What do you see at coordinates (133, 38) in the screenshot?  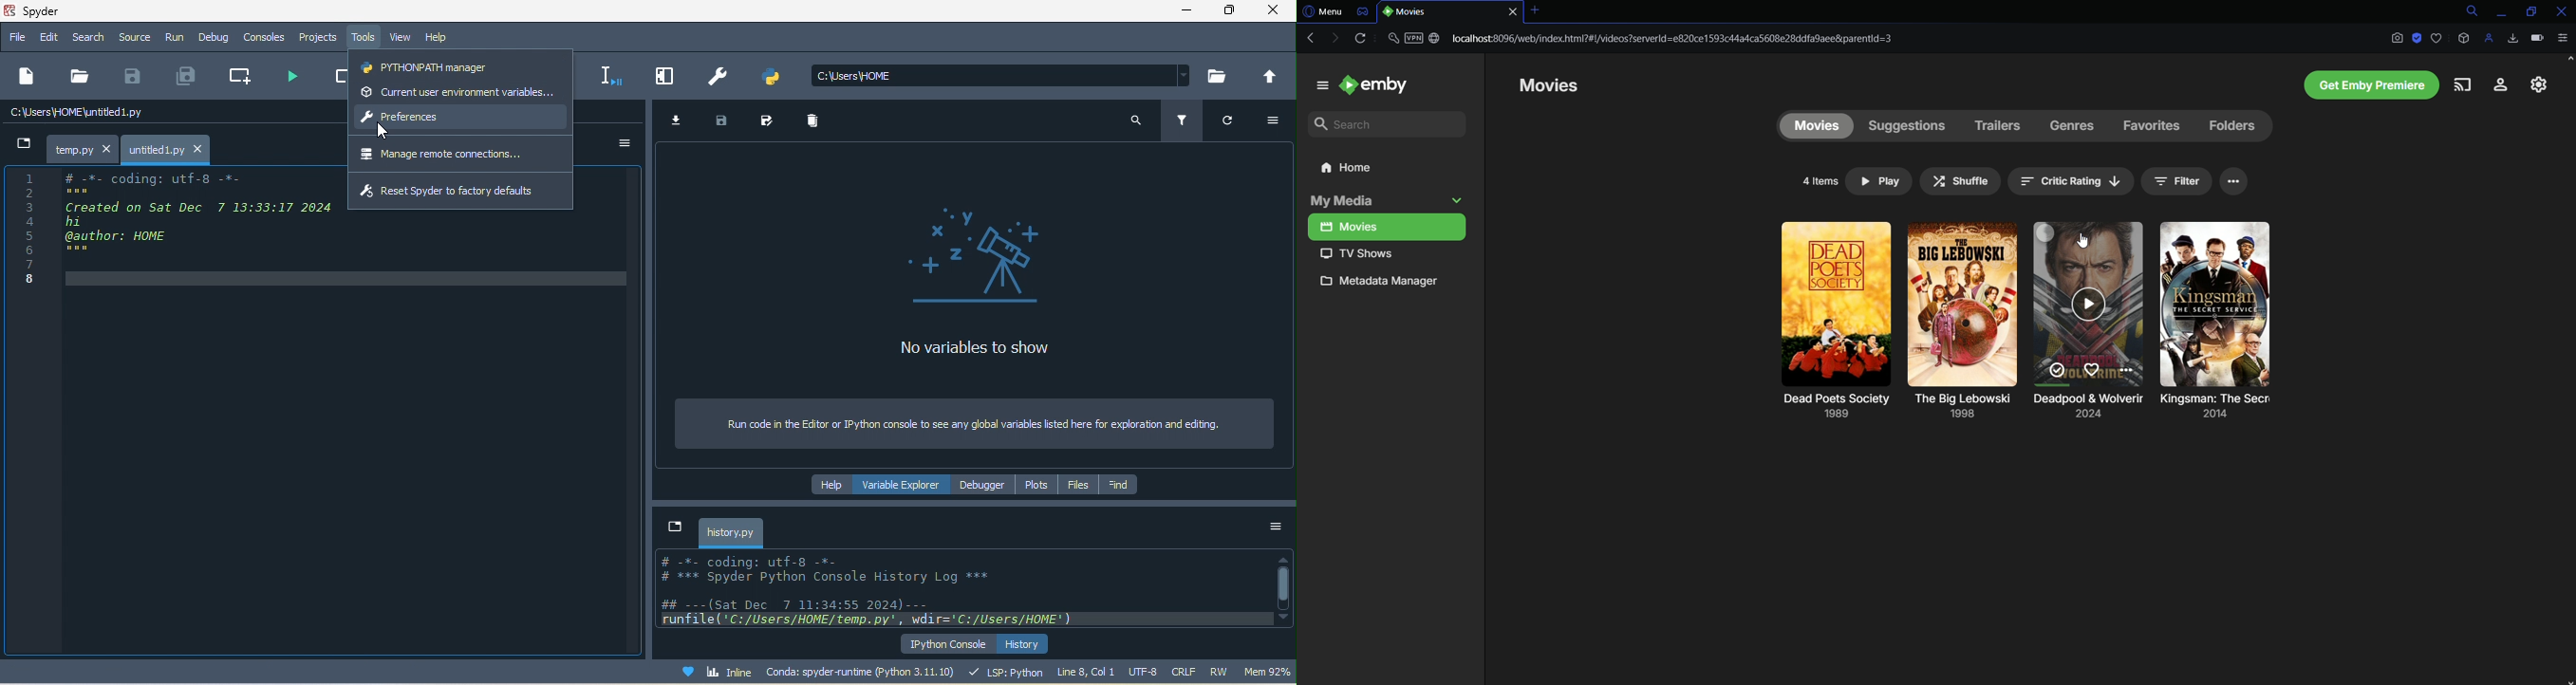 I see `source` at bounding box center [133, 38].